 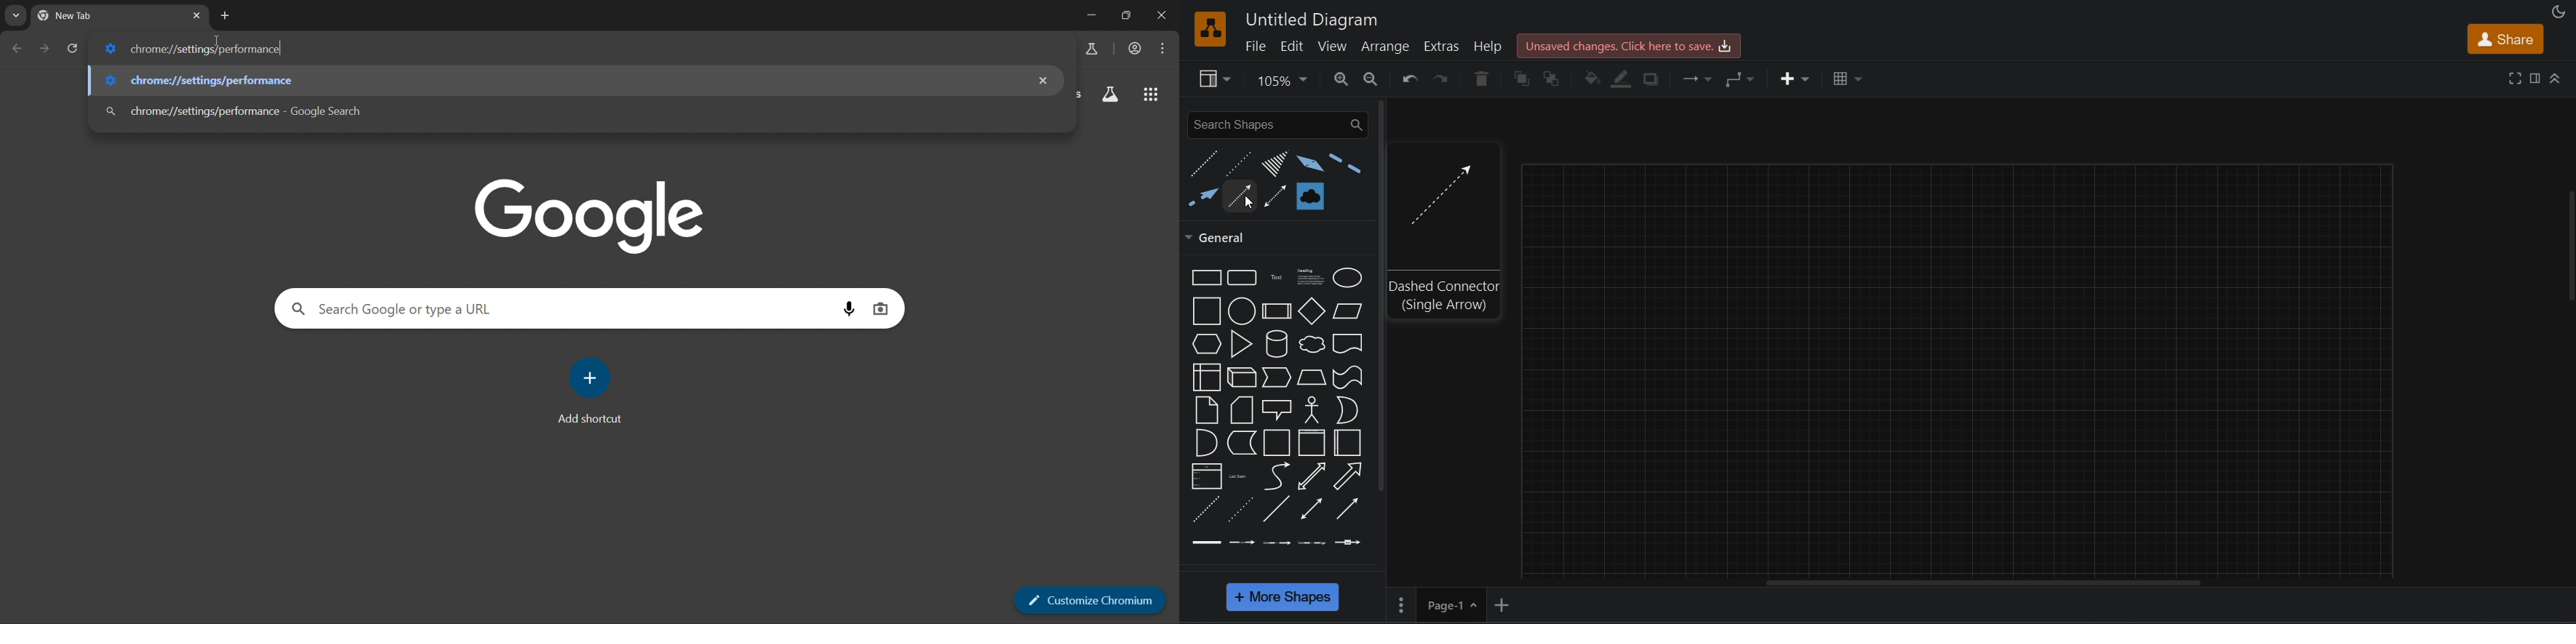 What do you see at coordinates (1442, 46) in the screenshot?
I see `extras` at bounding box center [1442, 46].